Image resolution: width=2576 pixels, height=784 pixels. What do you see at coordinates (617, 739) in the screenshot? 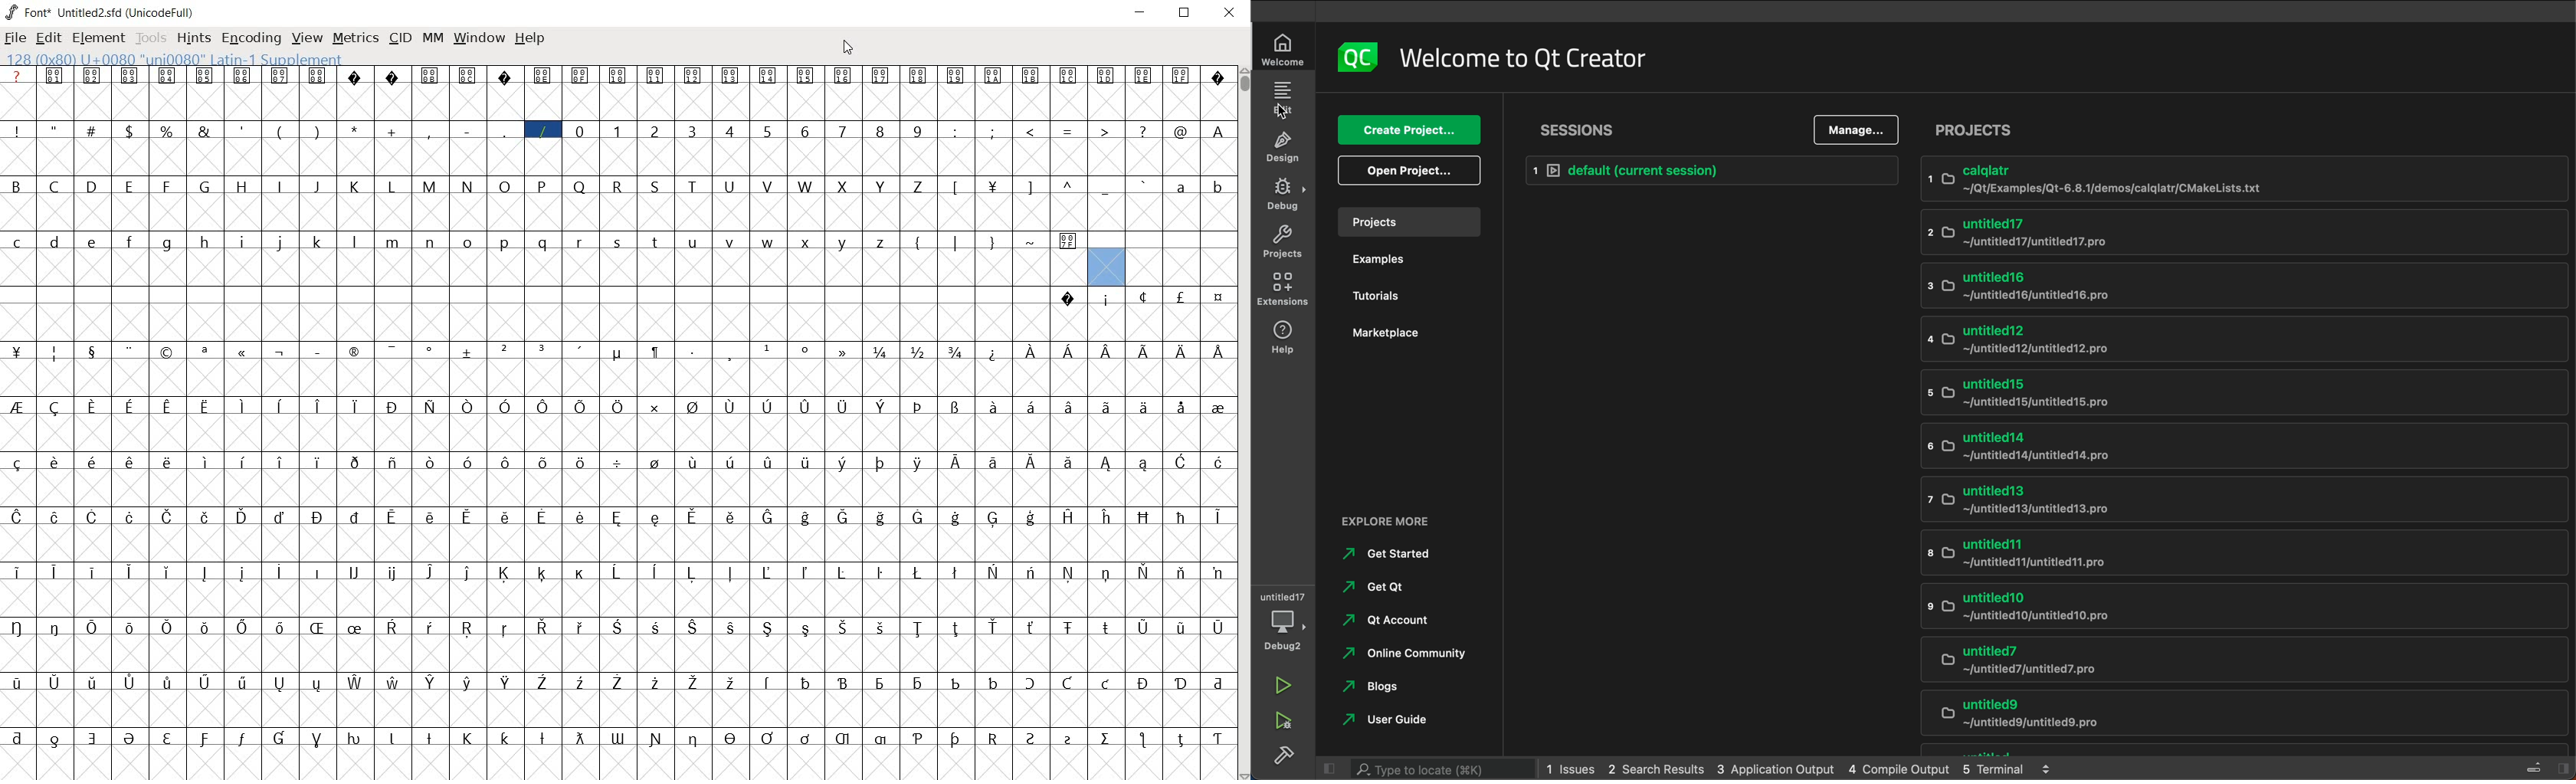
I see `glyph` at bounding box center [617, 739].